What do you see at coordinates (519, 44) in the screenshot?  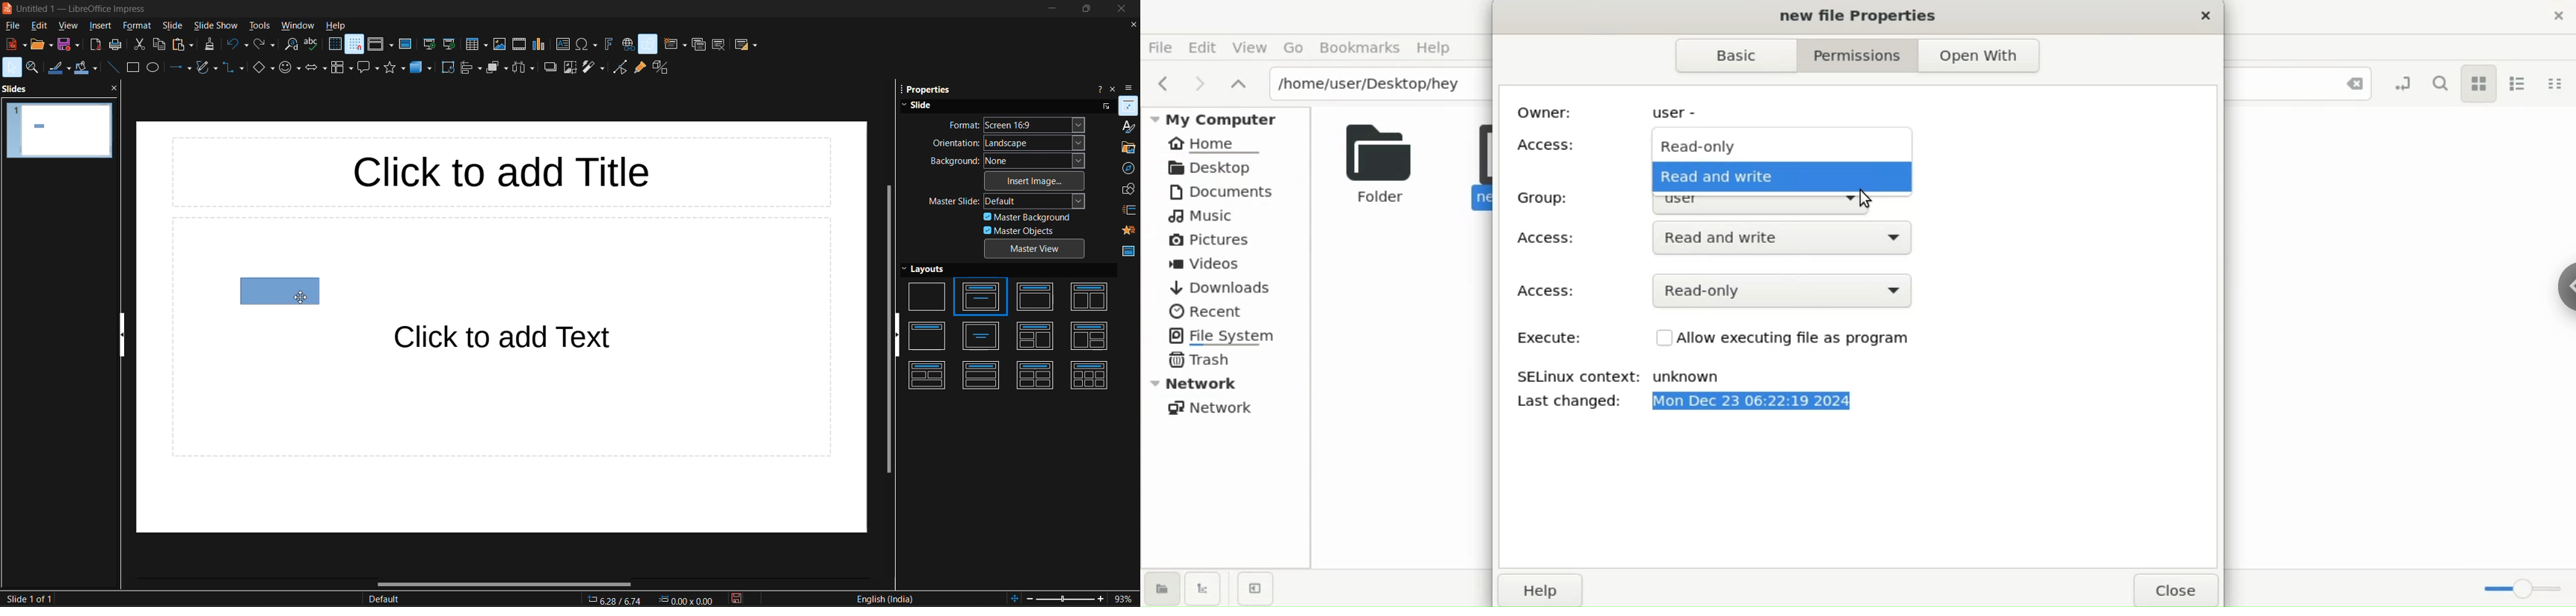 I see `insert audio or video` at bounding box center [519, 44].